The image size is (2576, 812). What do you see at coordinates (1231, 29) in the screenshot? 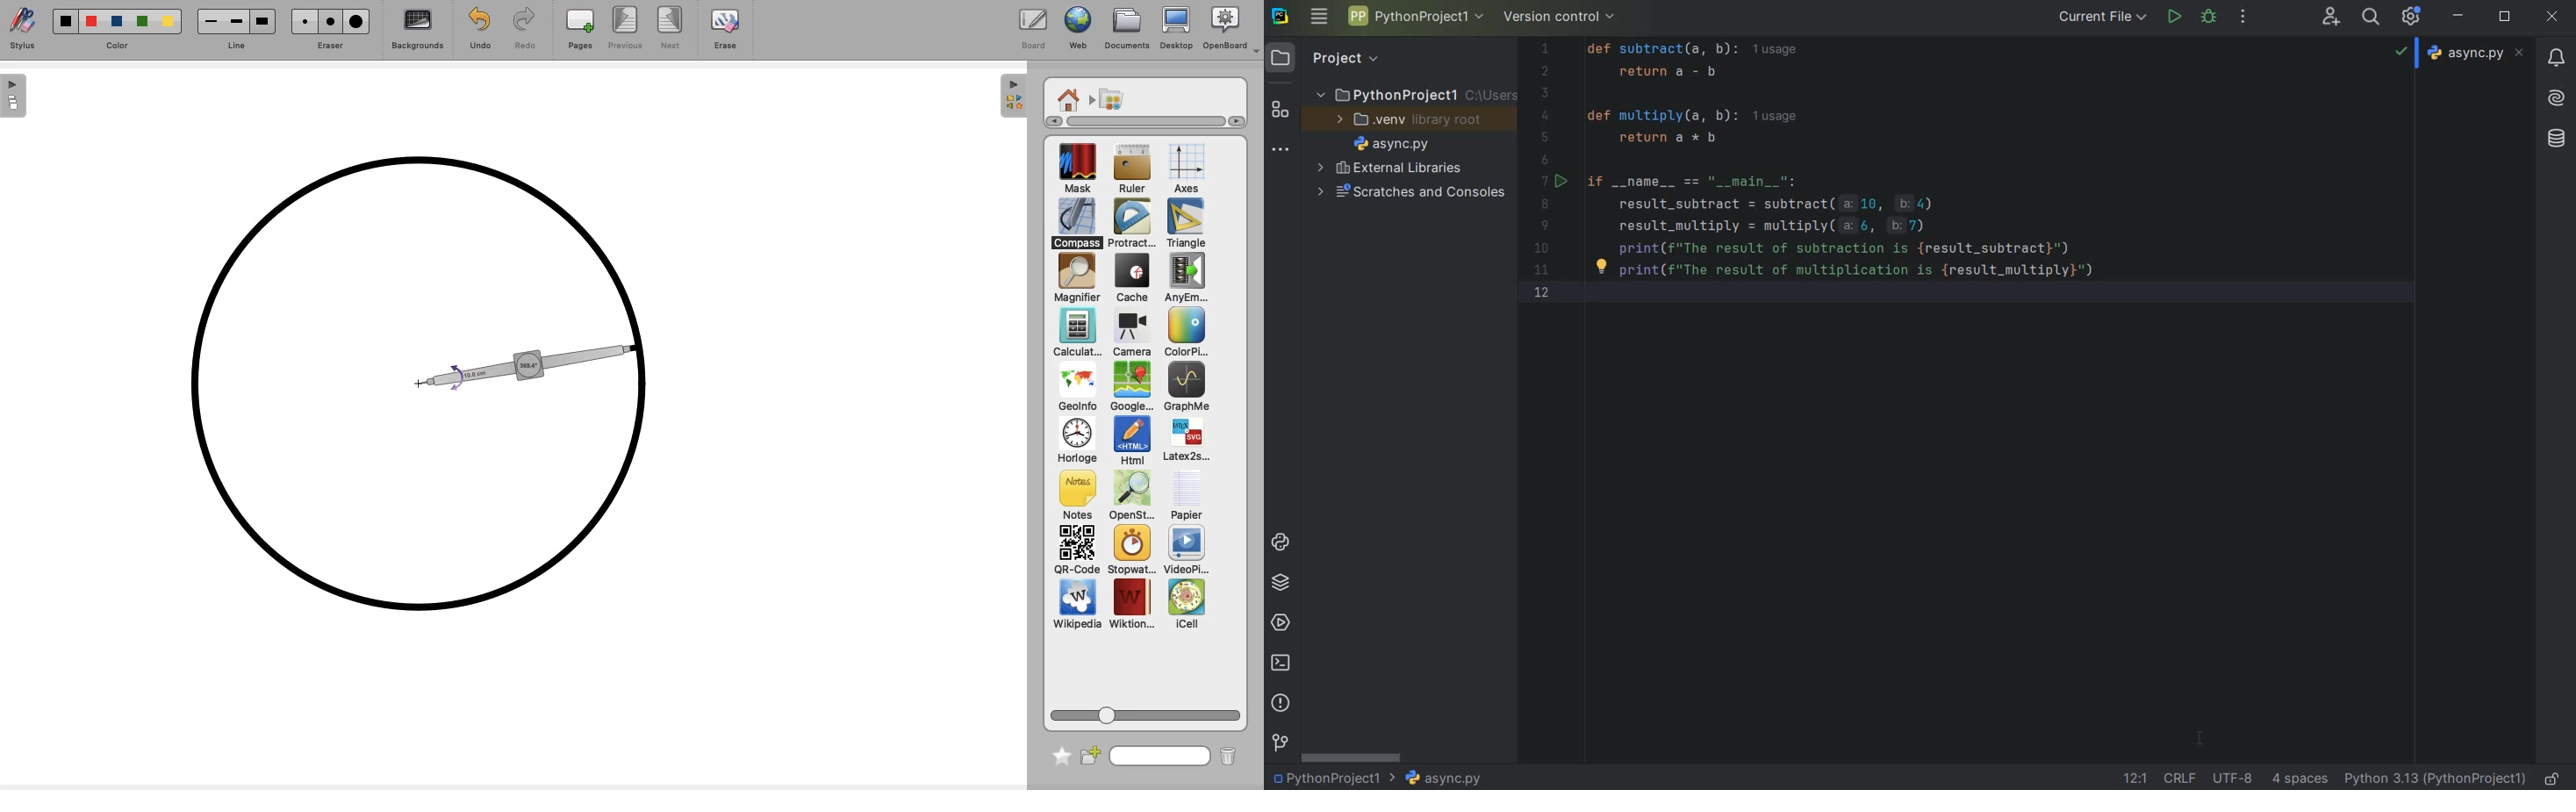
I see `OpenBoard` at bounding box center [1231, 29].